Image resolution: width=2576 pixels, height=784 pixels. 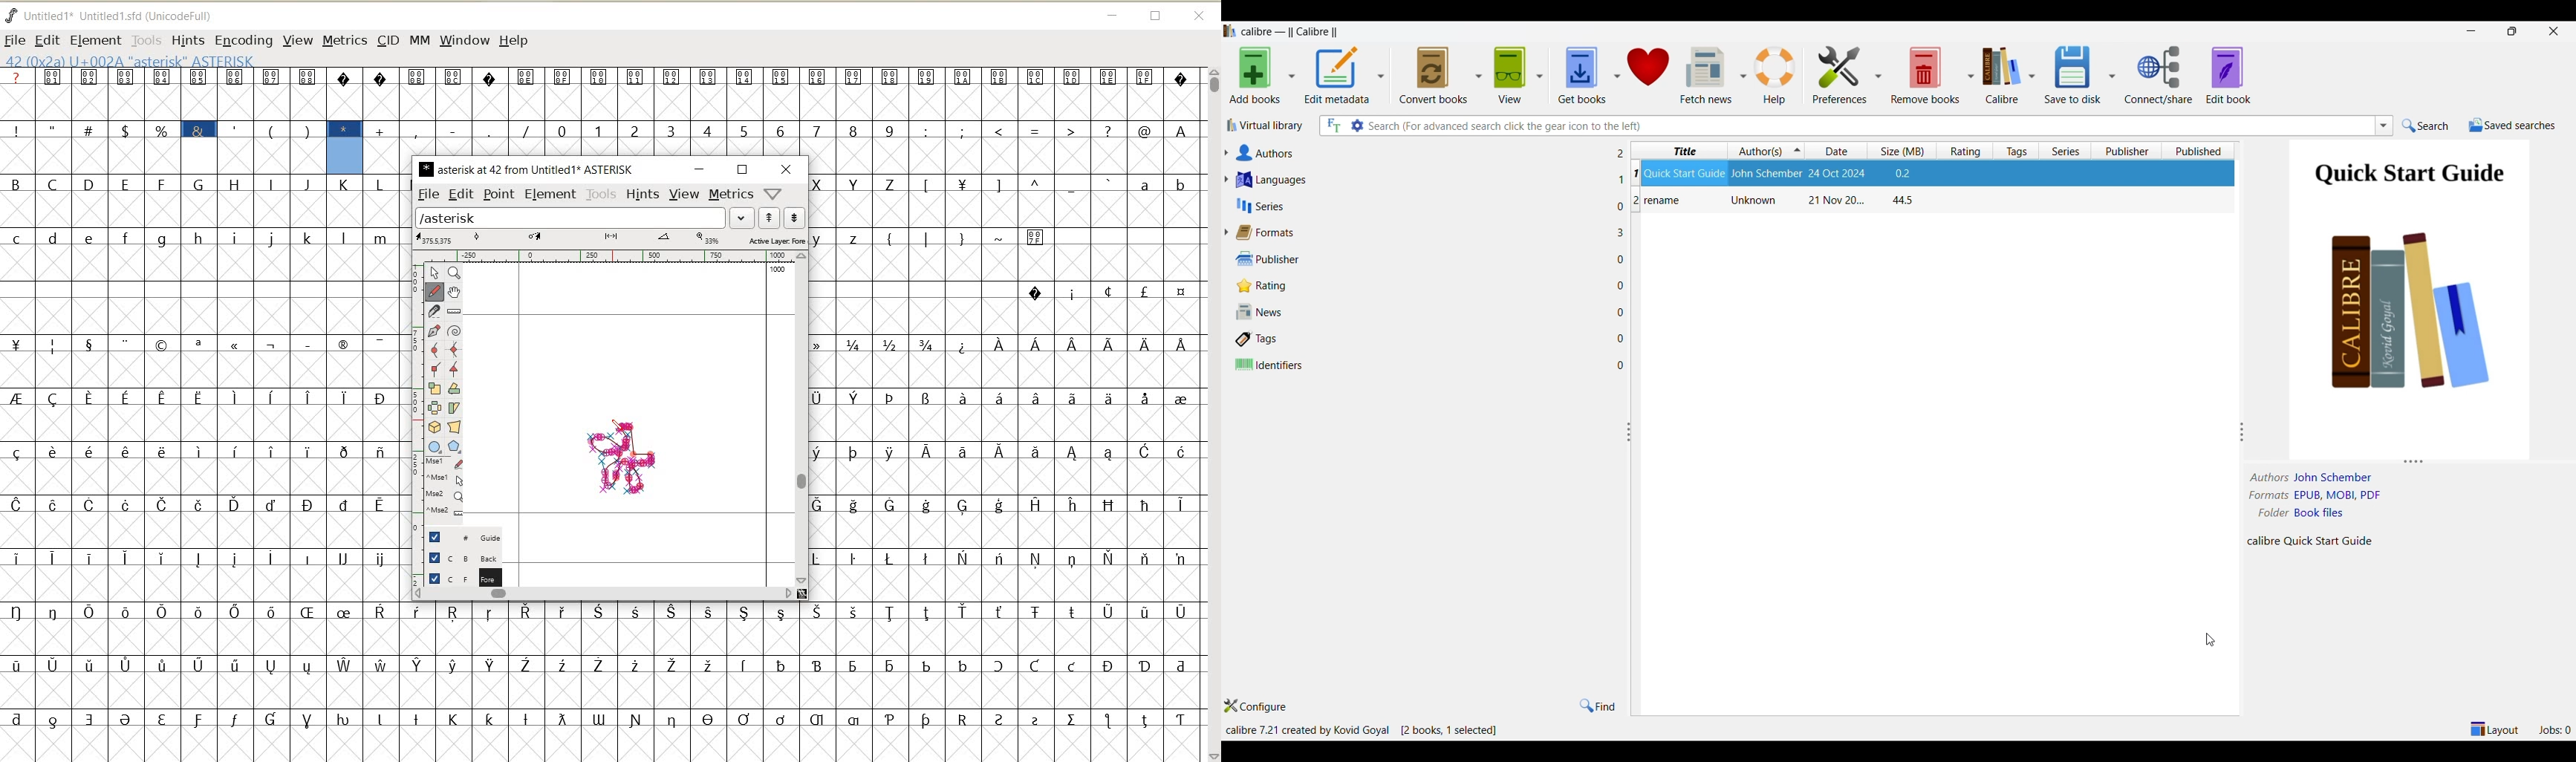 I want to click on Edit metadata, so click(x=1338, y=75).